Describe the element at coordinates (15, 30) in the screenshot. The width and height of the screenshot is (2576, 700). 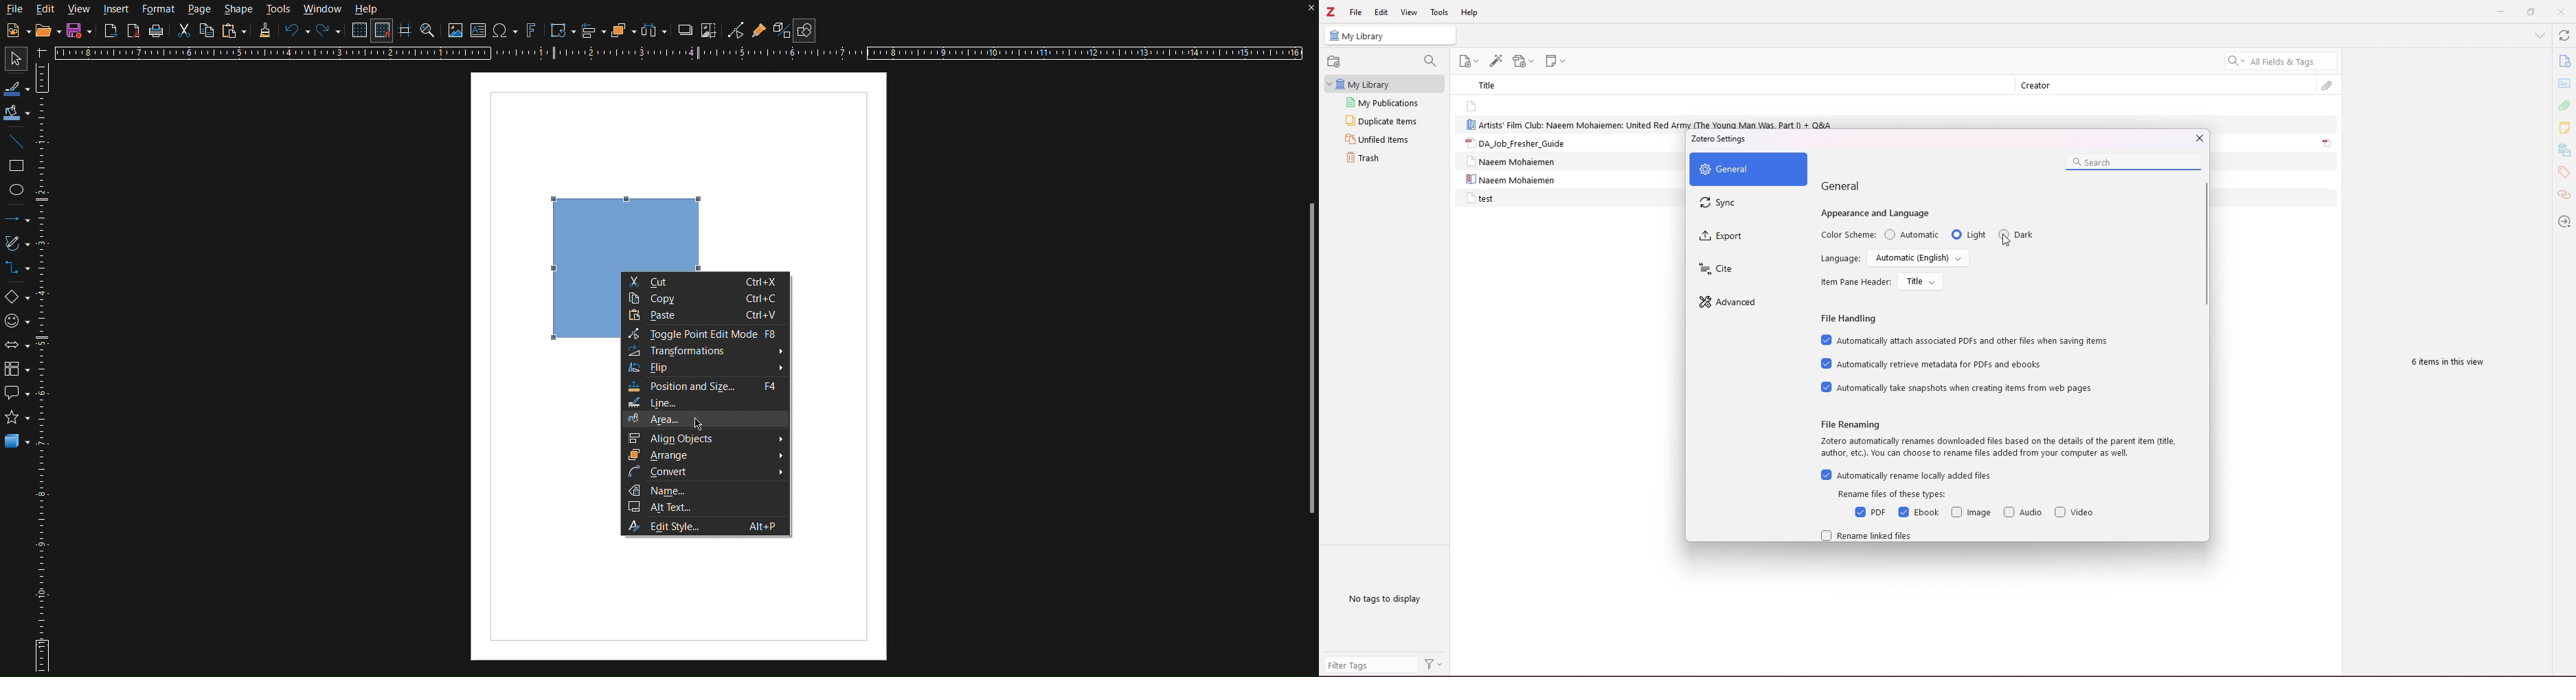
I see `New` at that location.